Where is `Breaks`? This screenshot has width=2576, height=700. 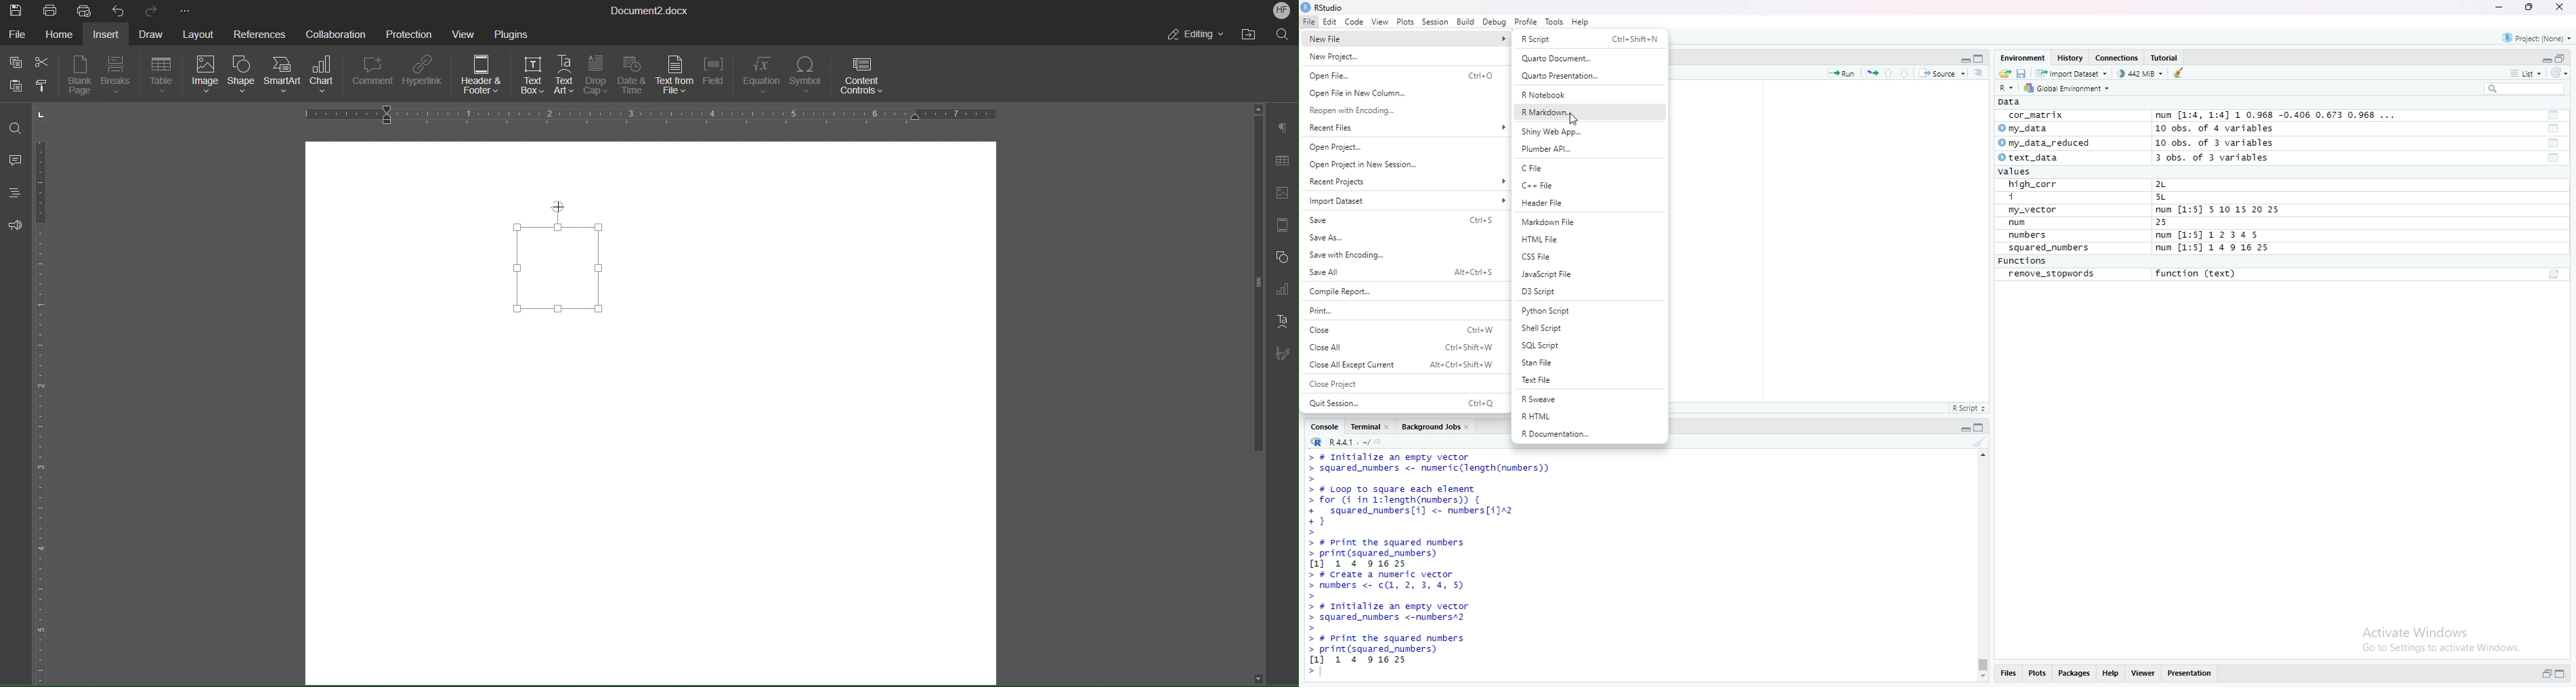 Breaks is located at coordinates (119, 76).